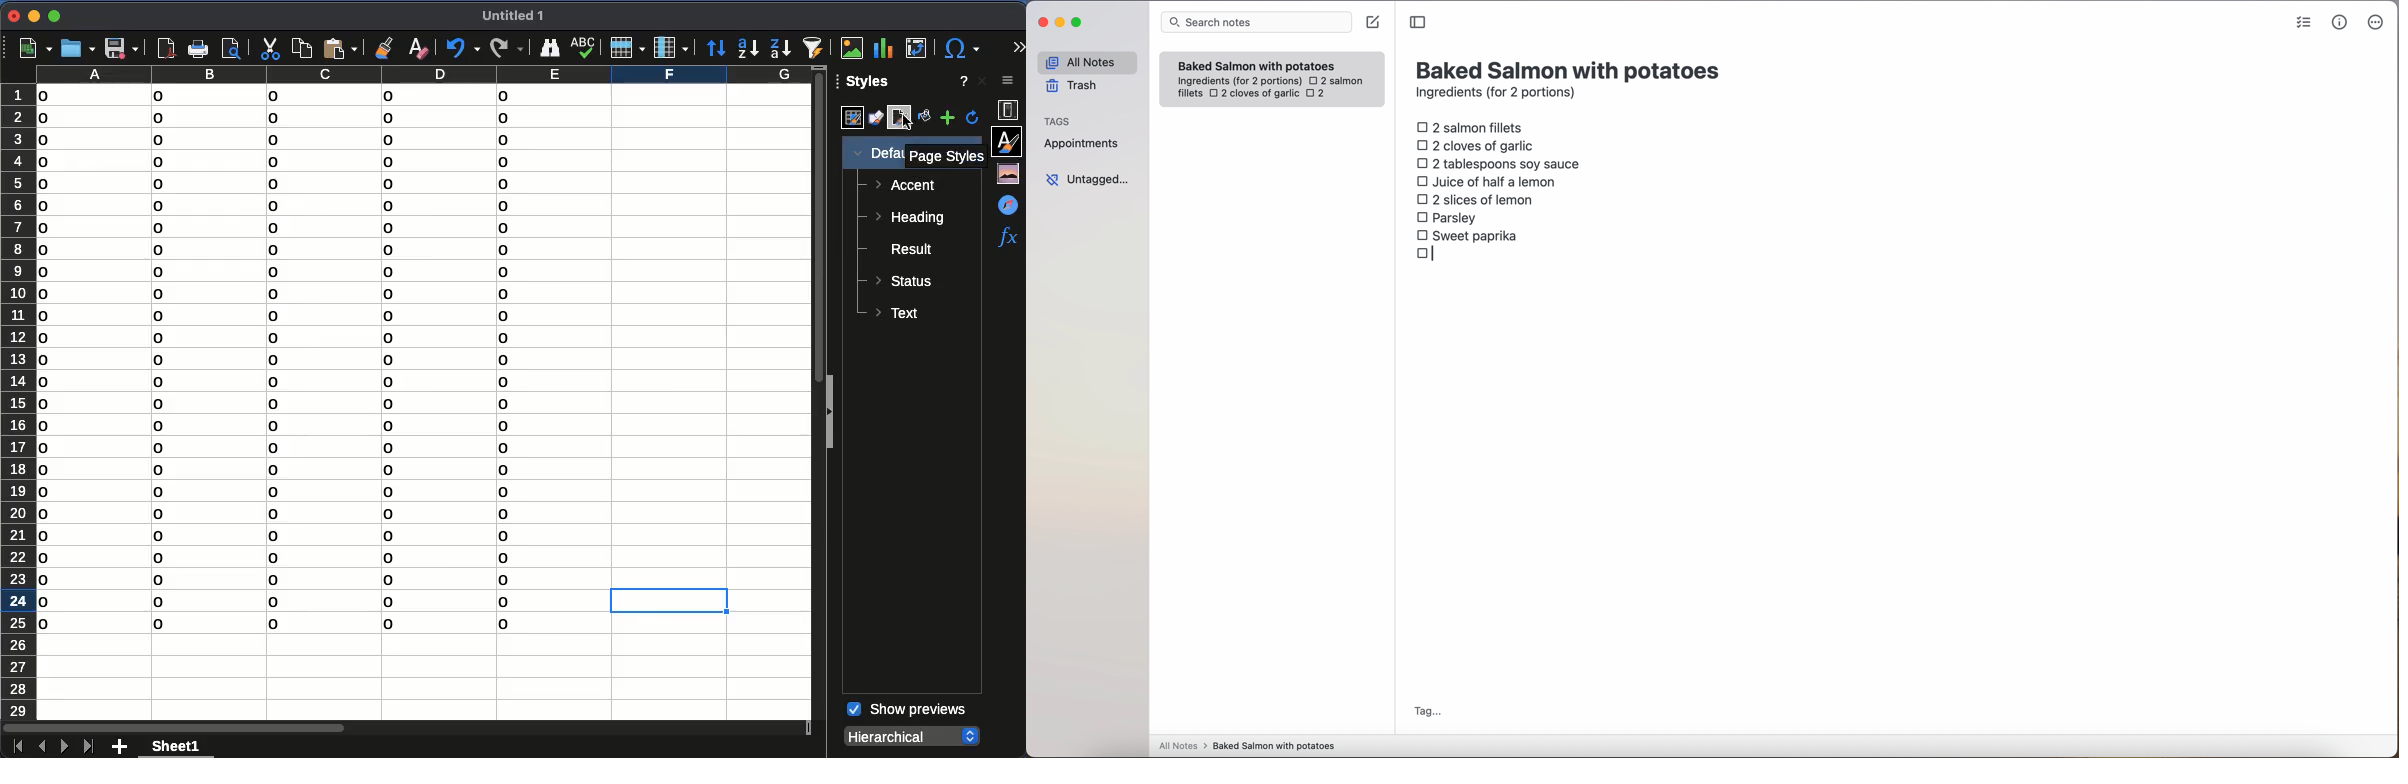 The width and height of the screenshot is (2408, 784). What do you see at coordinates (1570, 69) in the screenshot?
I see `title: Baked Salmon with potatoes` at bounding box center [1570, 69].